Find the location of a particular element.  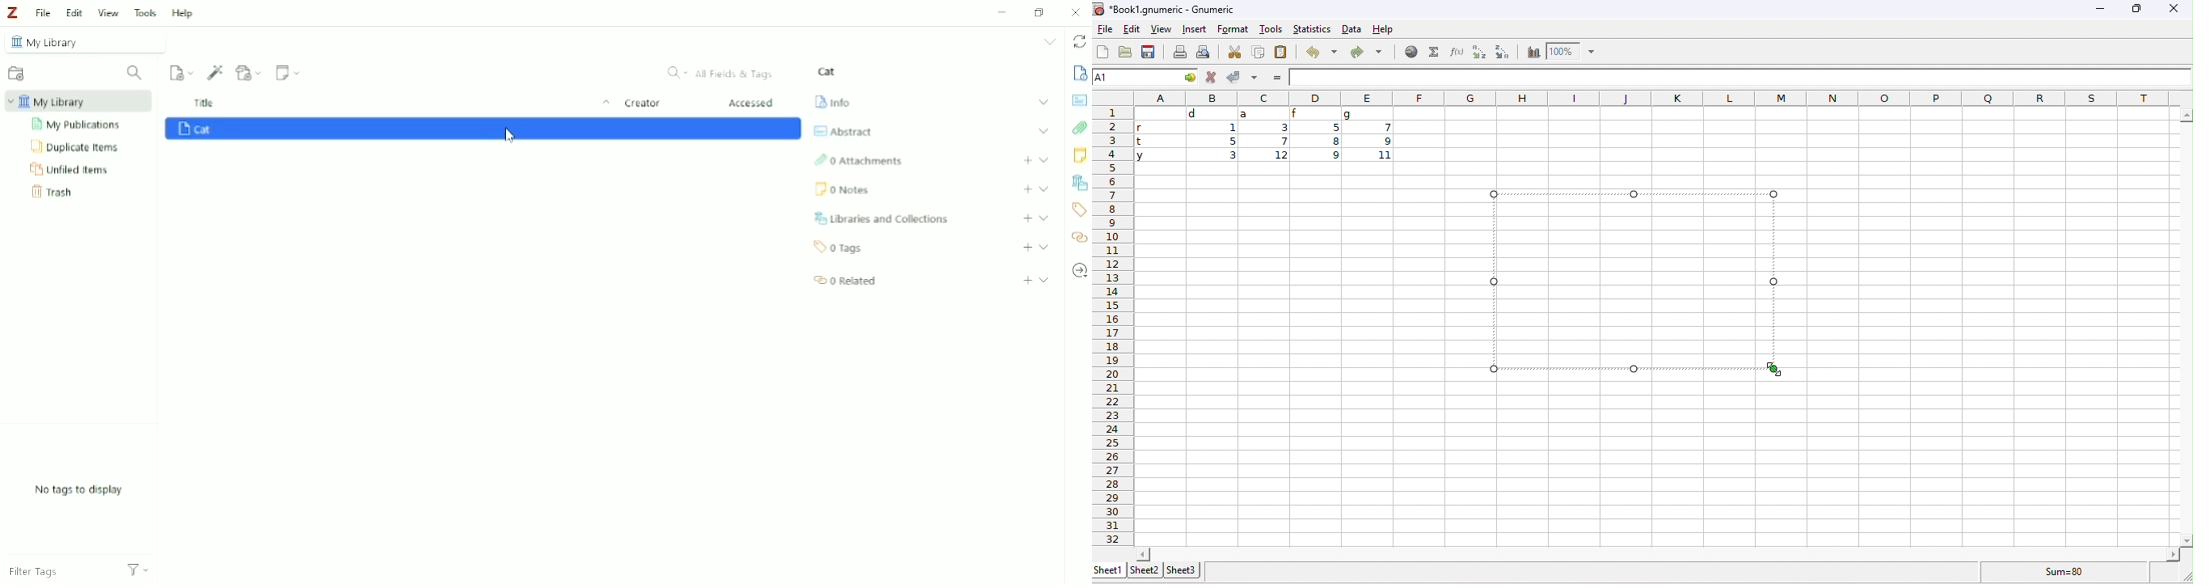

Notes is located at coordinates (841, 189).